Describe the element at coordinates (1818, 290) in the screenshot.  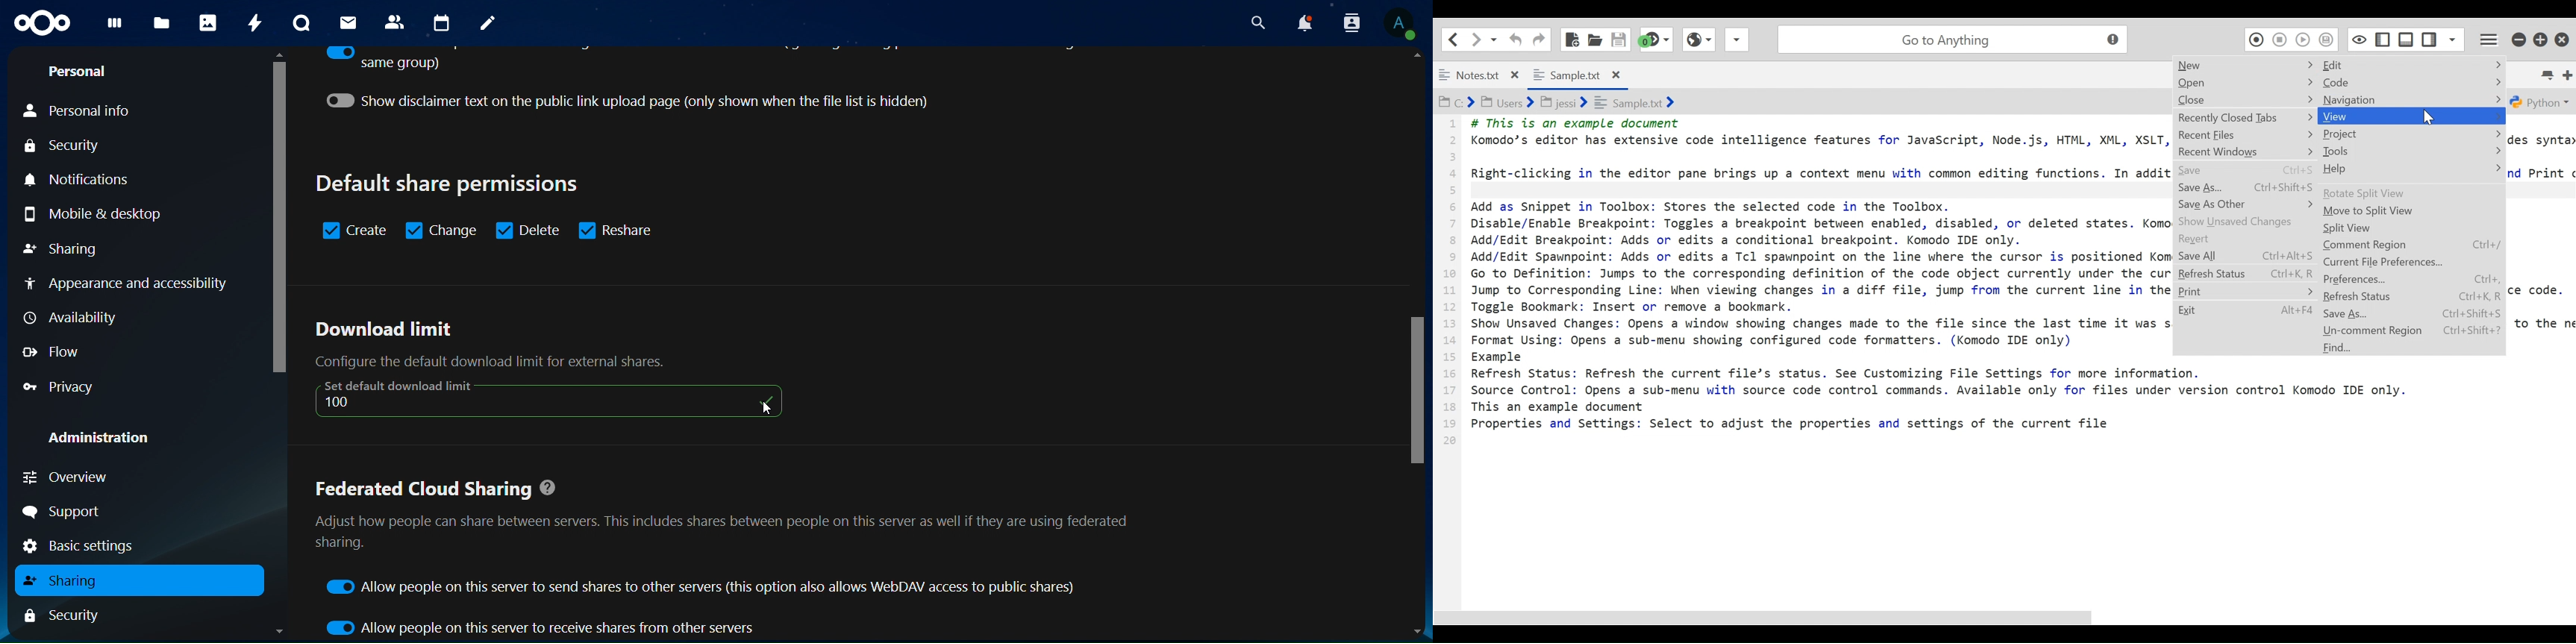
I see `# This 1s an example document

Komodo’s editor has extensive code intelligence features for JavaScript, Node.js, HTML, XML, XSLT,
Right-clicking in the editor pane brings up a context menu with common editing functions. In addit
Add as Snippet in Toolbox: Stores the selected code in the Toolbox.

Disable/Enable Breakpoint: Toggles a breakpoint between enabled, disabled, or deleted states. Komo
Add/Edit Breakpoint: Adds or edits a conditional breakpoint. Komodo IDE only.

Add/Edit Spawnpoint: Adds or edits a Tcl spawnpoint on the line where the cursor is positioned Kom
Go to Definition: Jumps to the corresponding definition of the code object currently under the cur
Jump to Corresponding Line: When viewing changes in a diff file, jump from the current line in the
Toggle Bookmark: Insert or remove a bookmark.

Show Unsaved Changes: Opens a window showing changes made to the file since the last time it was s
Format Using: Opens a sub-menu showing configured code formatters. (Komodo IDE only)

Example

Refresh Status: Refresh the current file’s status. See Customizing File Settings for more informat
Source Control: Opens a sub-menu with source code control commands. Available only for files under
This an example document

Properties and Settings: Select to adjust the properties and settings of the current file` at that location.